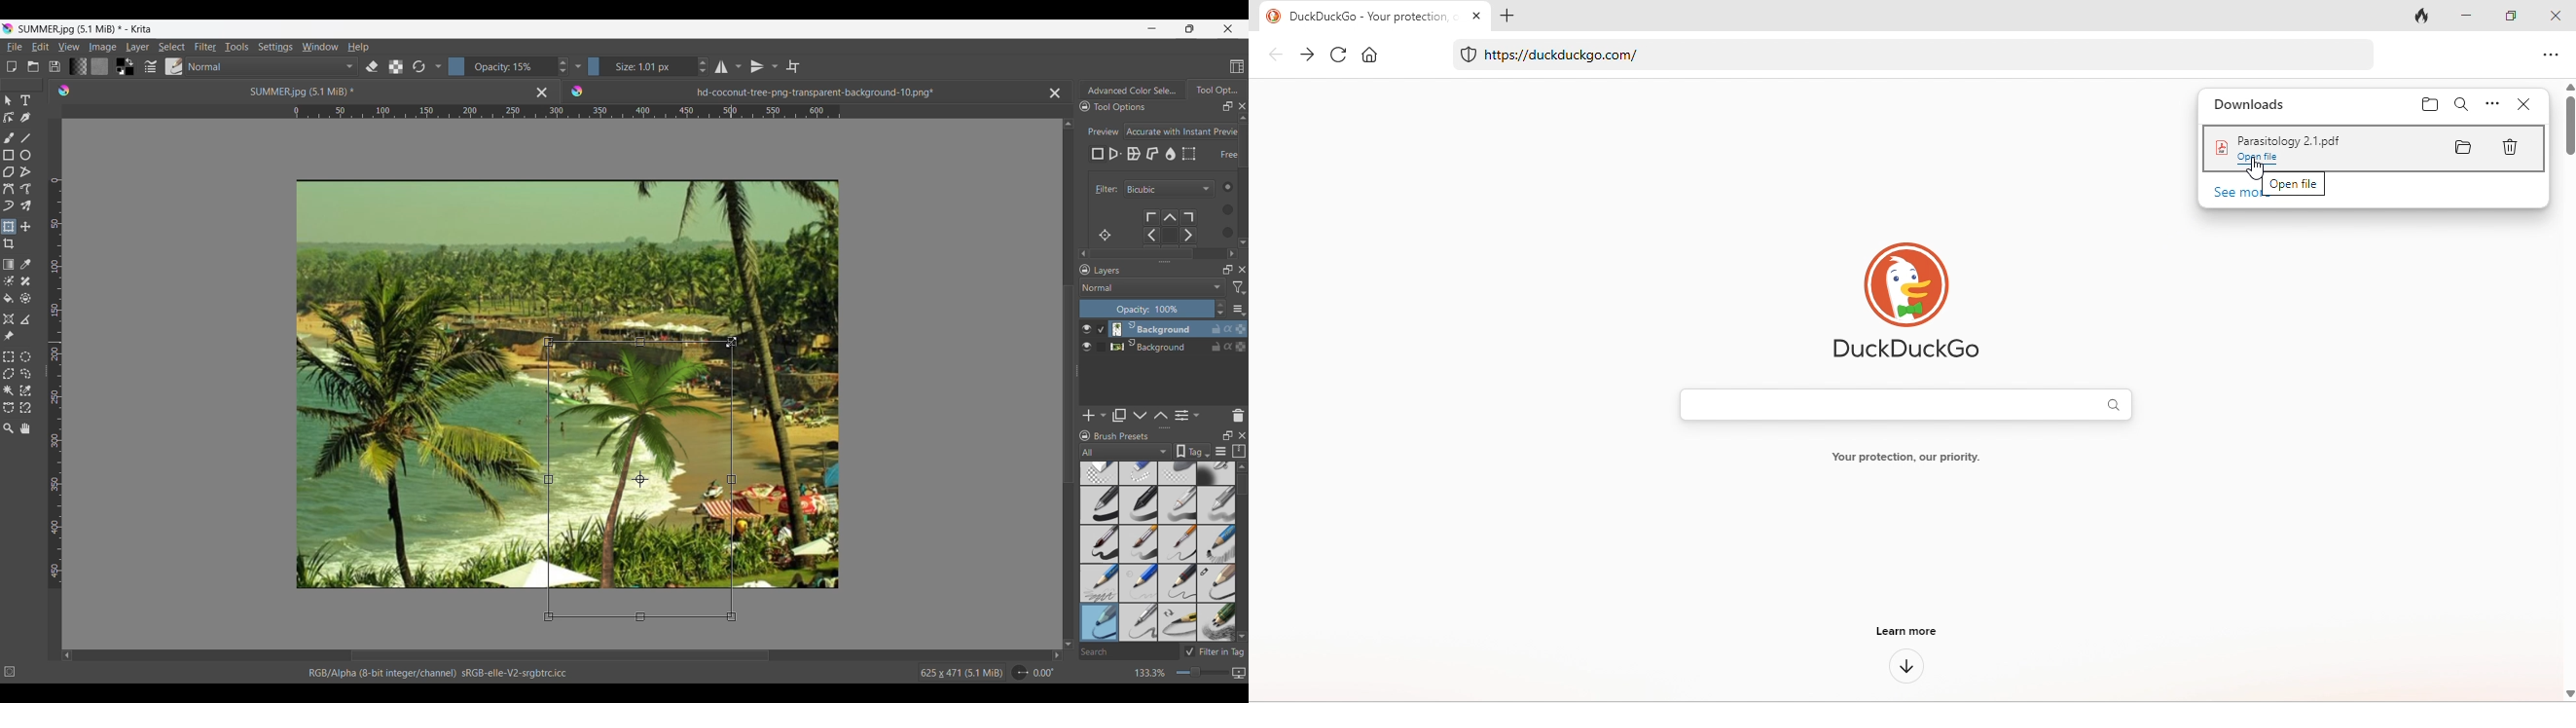 This screenshot has height=728, width=2576. I want to click on Down, so click(1242, 636).